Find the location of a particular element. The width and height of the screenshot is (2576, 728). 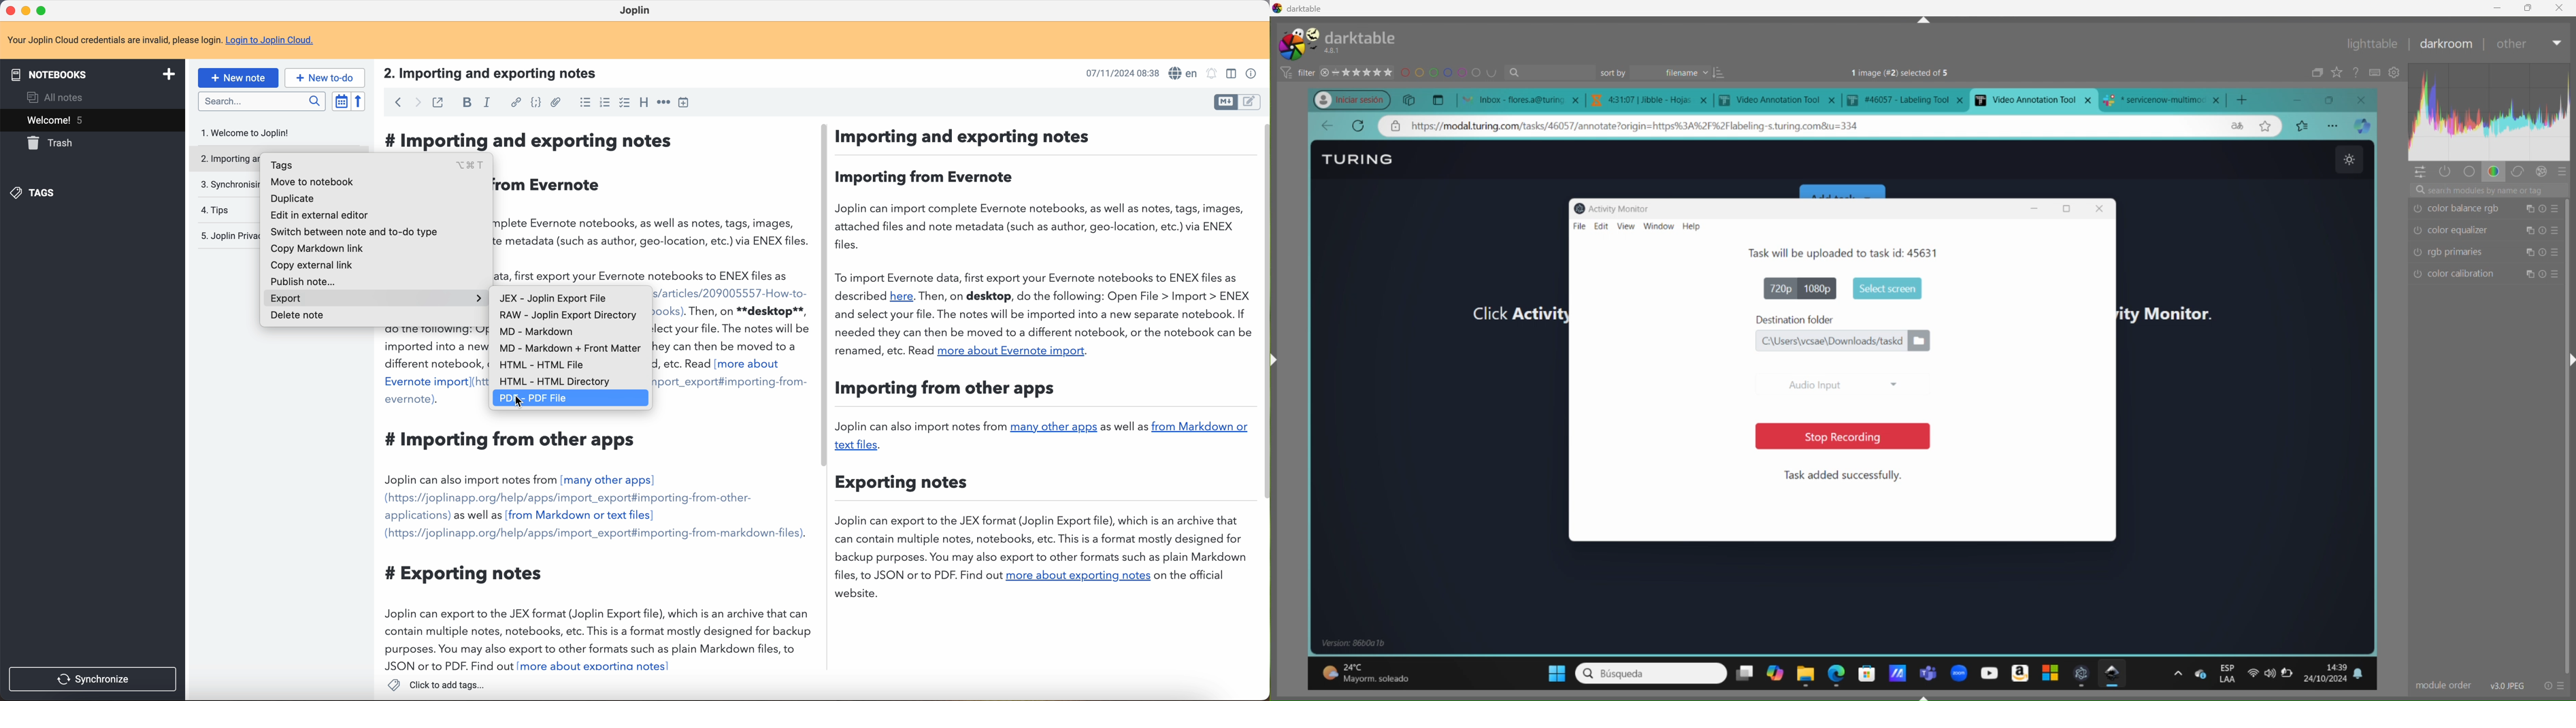

title: 2. Importing and exporting notes is located at coordinates (499, 74).